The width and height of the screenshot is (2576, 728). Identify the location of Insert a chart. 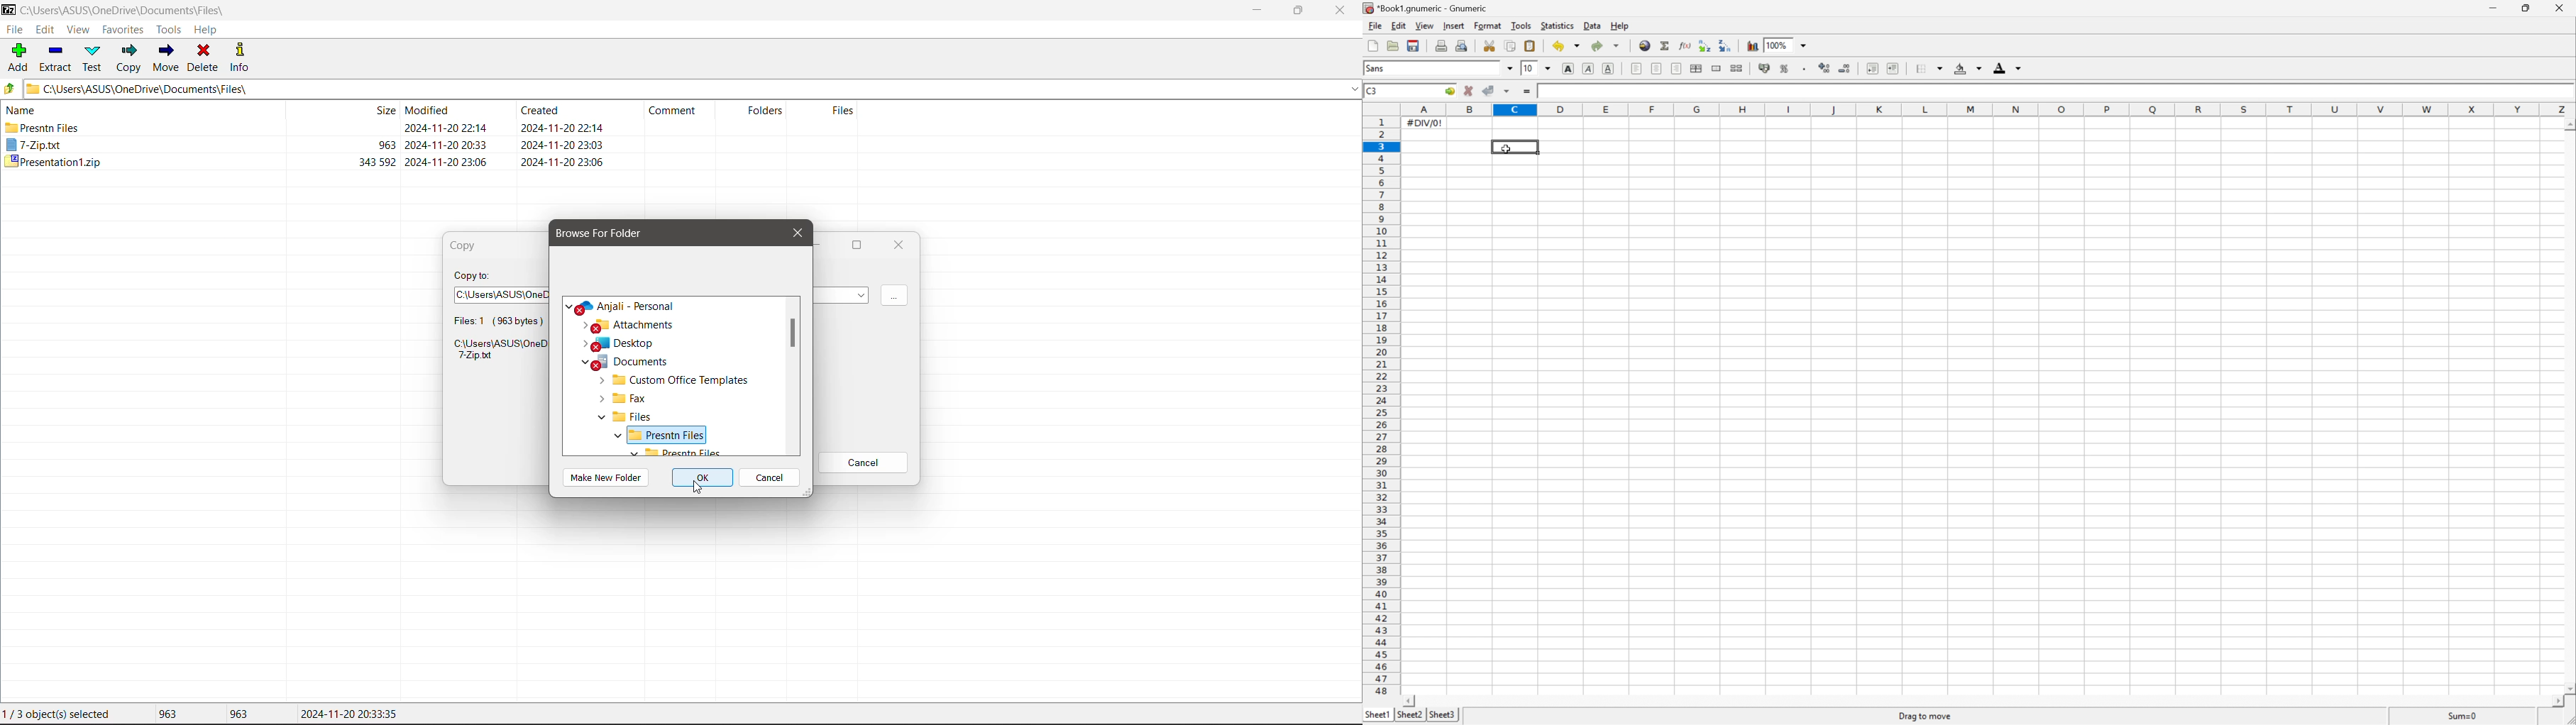
(1753, 46).